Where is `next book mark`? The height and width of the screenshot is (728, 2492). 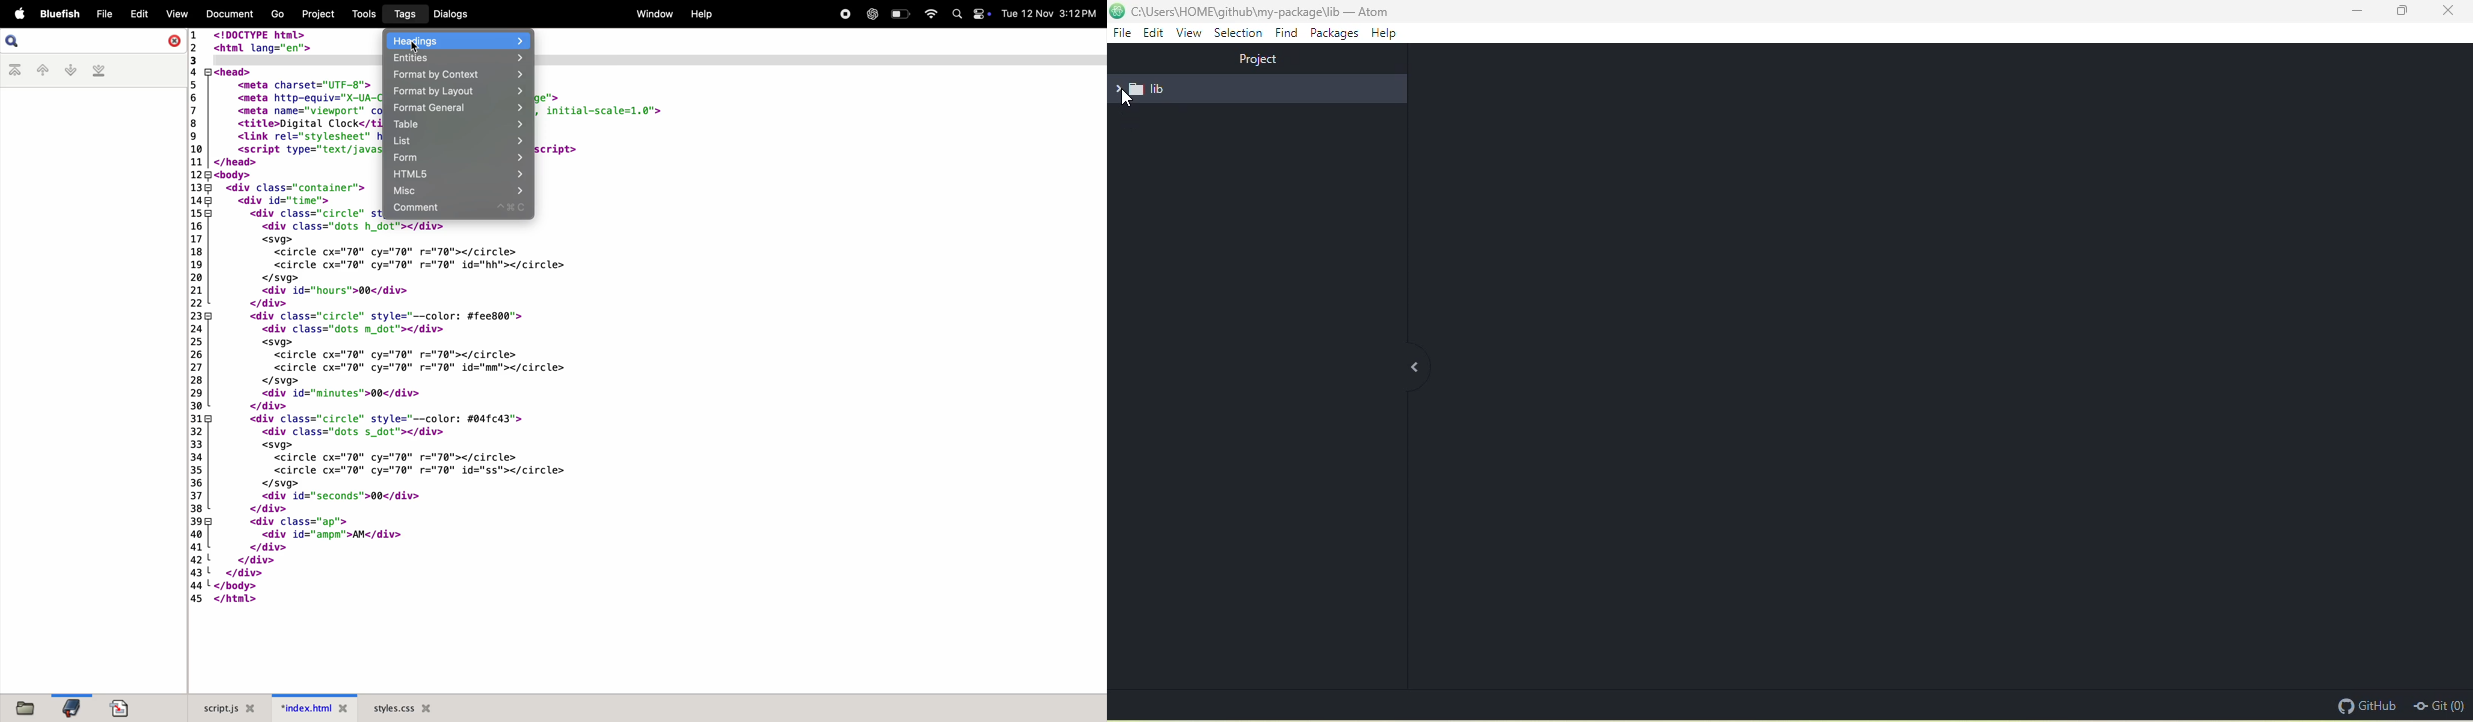 next book mark is located at coordinates (70, 70).